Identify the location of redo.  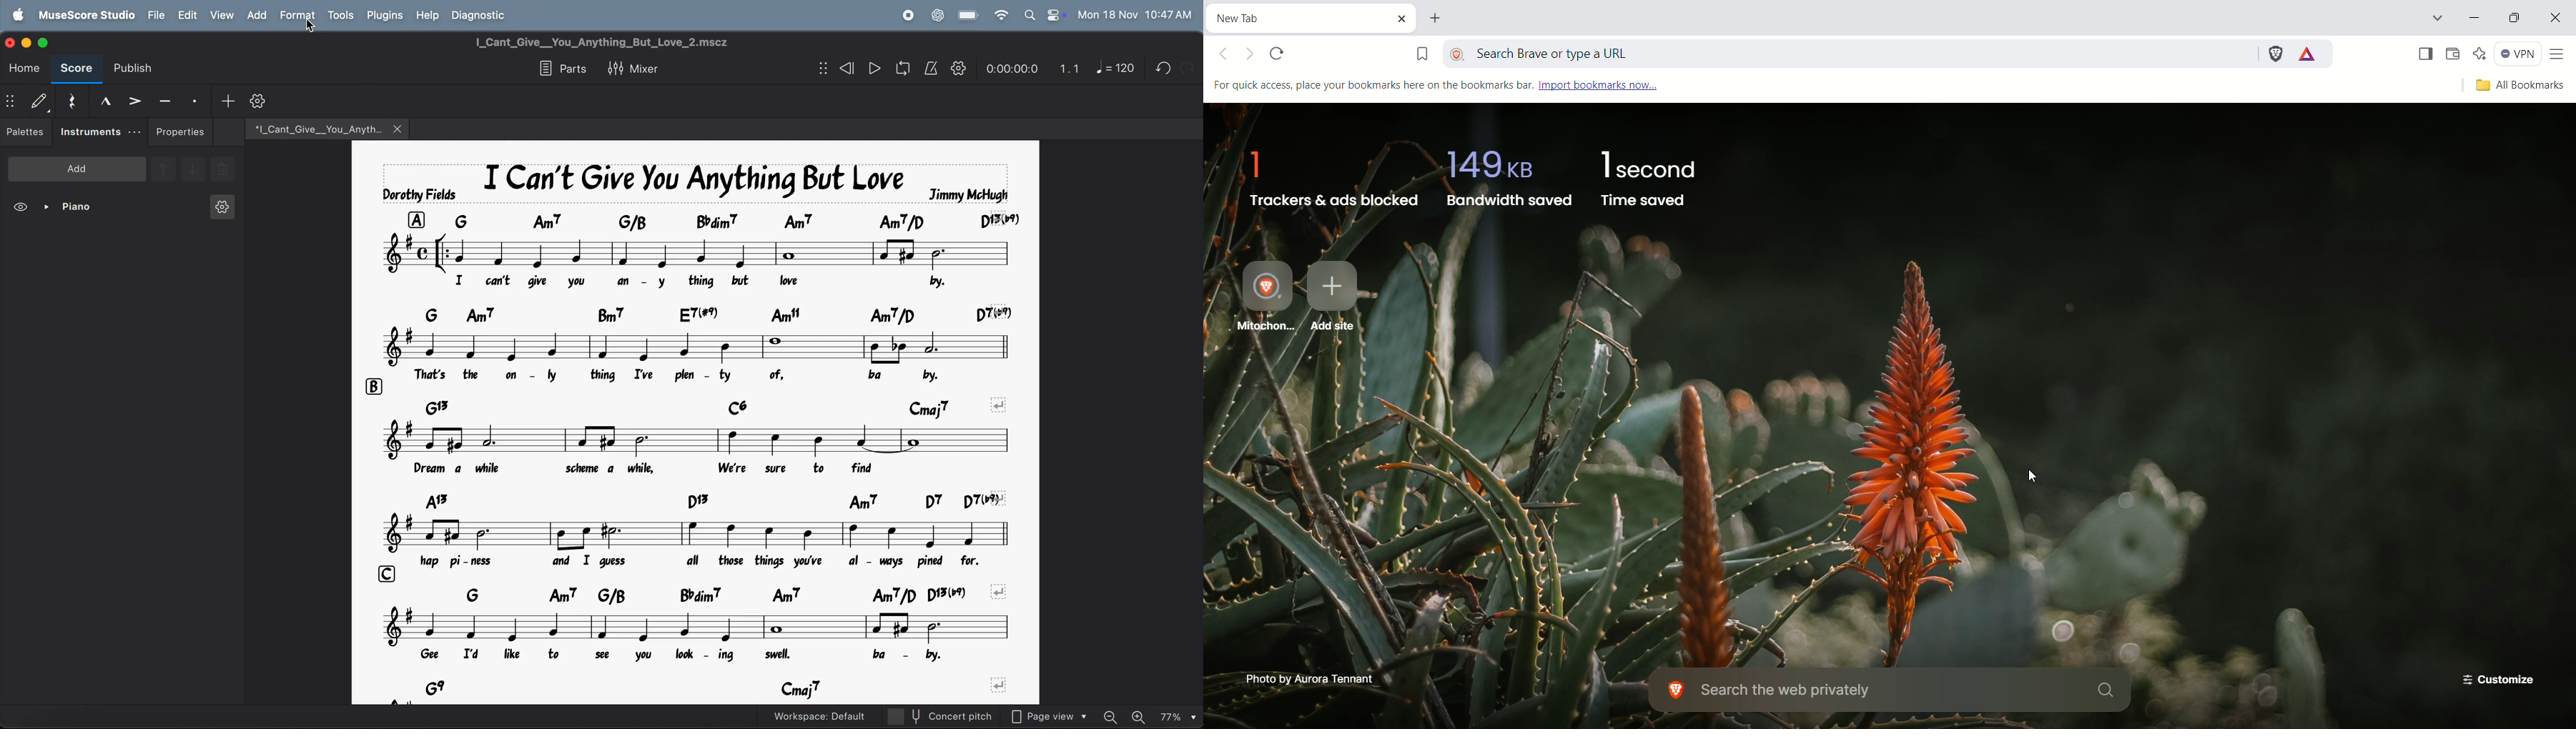
(1160, 68).